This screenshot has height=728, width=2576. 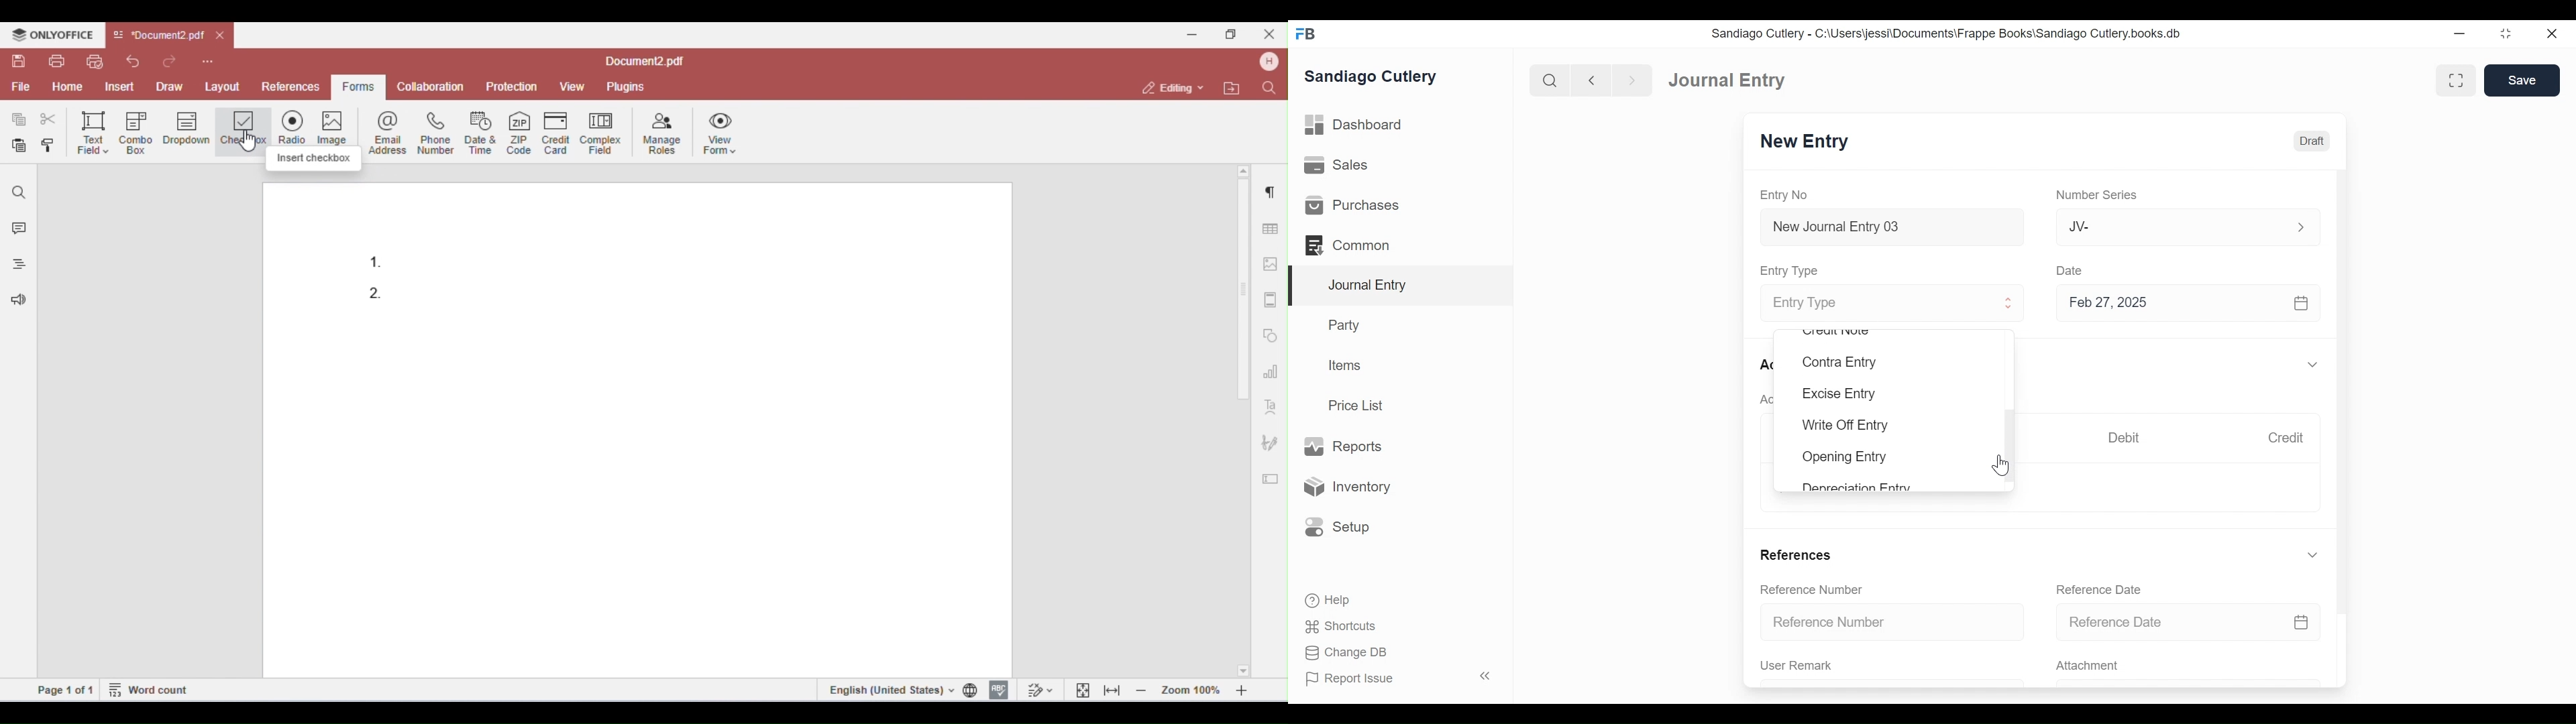 I want to click on Commons, so click(x=1346, y=245).